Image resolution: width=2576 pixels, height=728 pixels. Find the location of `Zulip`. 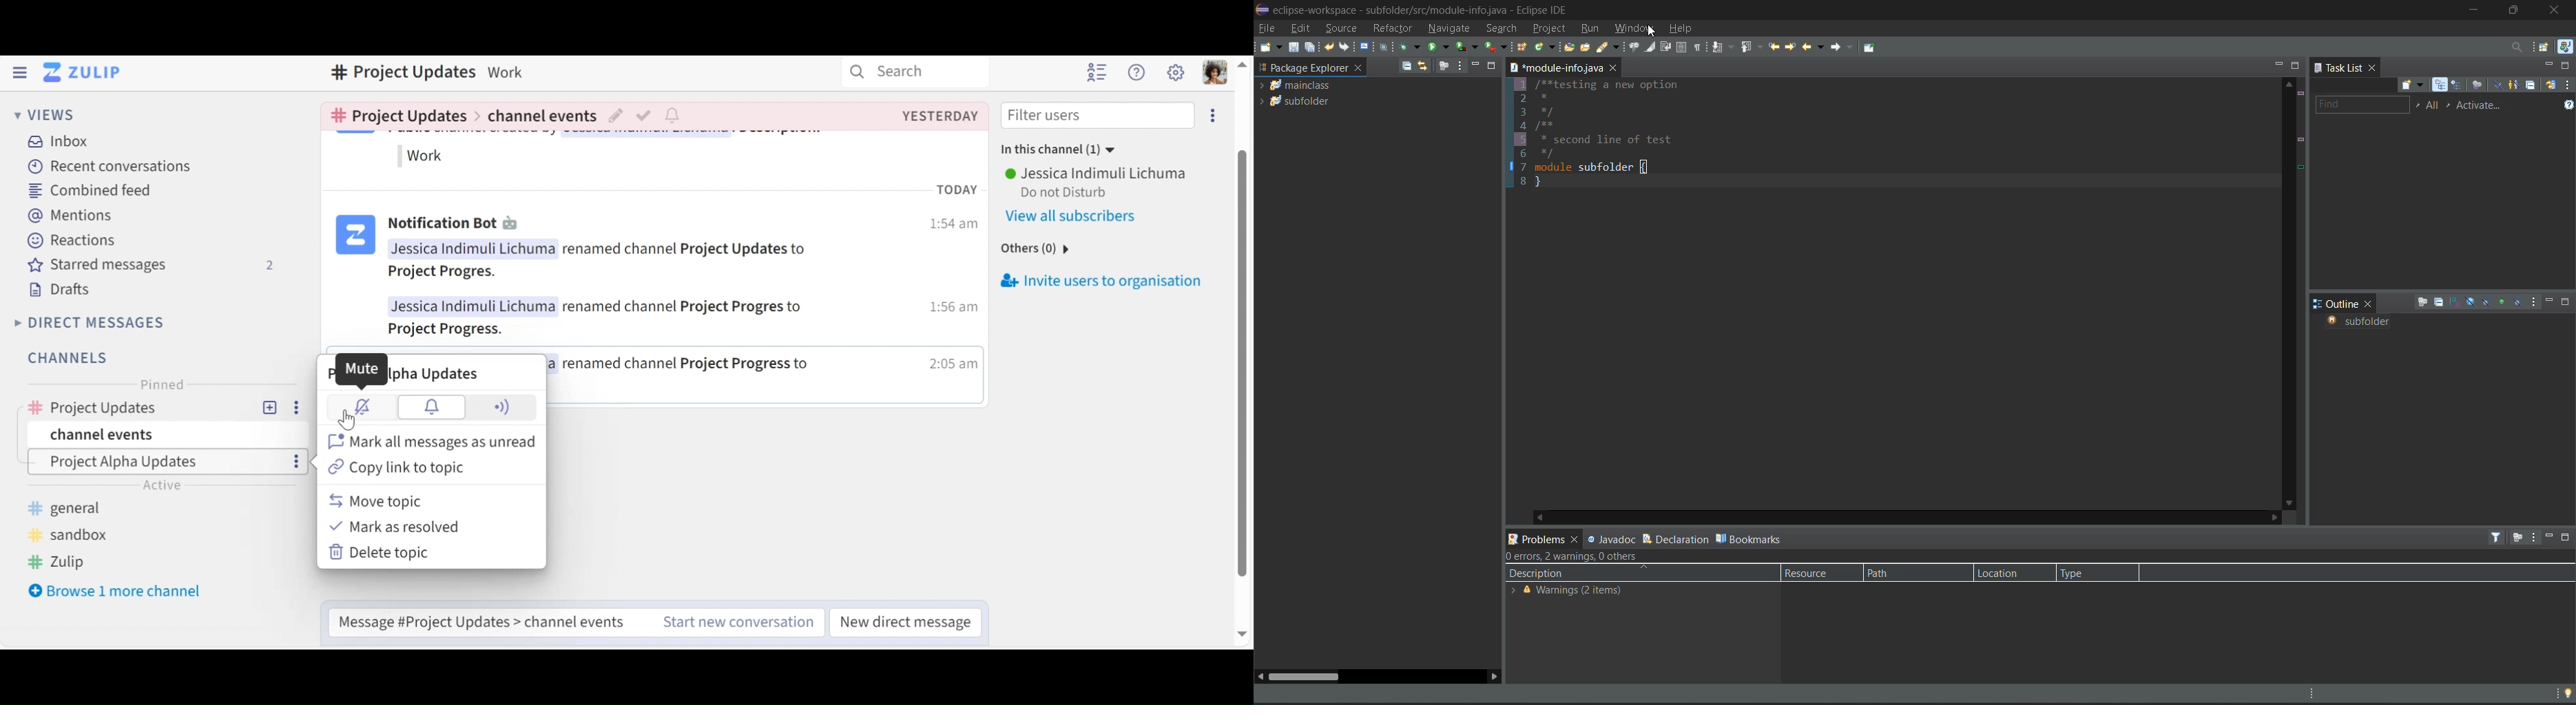

Zulip is located at coordinates (61, 560).